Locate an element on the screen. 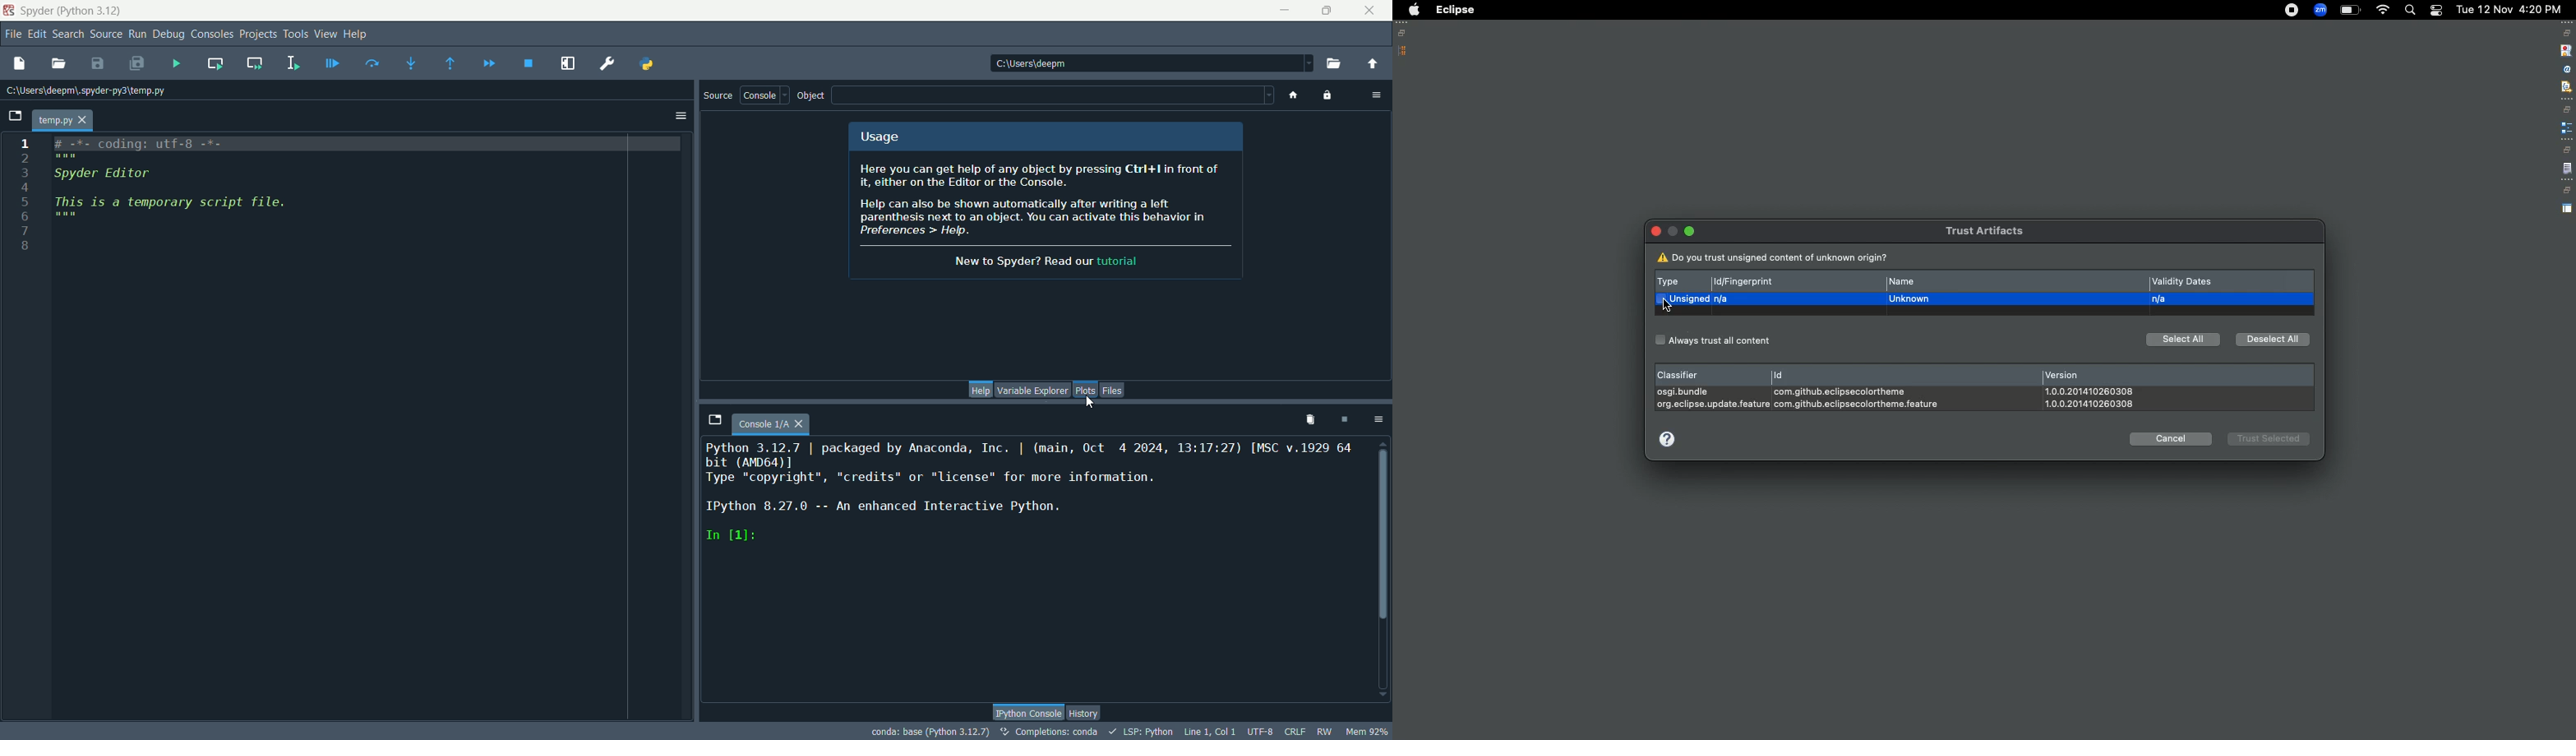 The width and height of the screenshot is (2576, 756). LSP:Python is located at coordinates (1142, 732).